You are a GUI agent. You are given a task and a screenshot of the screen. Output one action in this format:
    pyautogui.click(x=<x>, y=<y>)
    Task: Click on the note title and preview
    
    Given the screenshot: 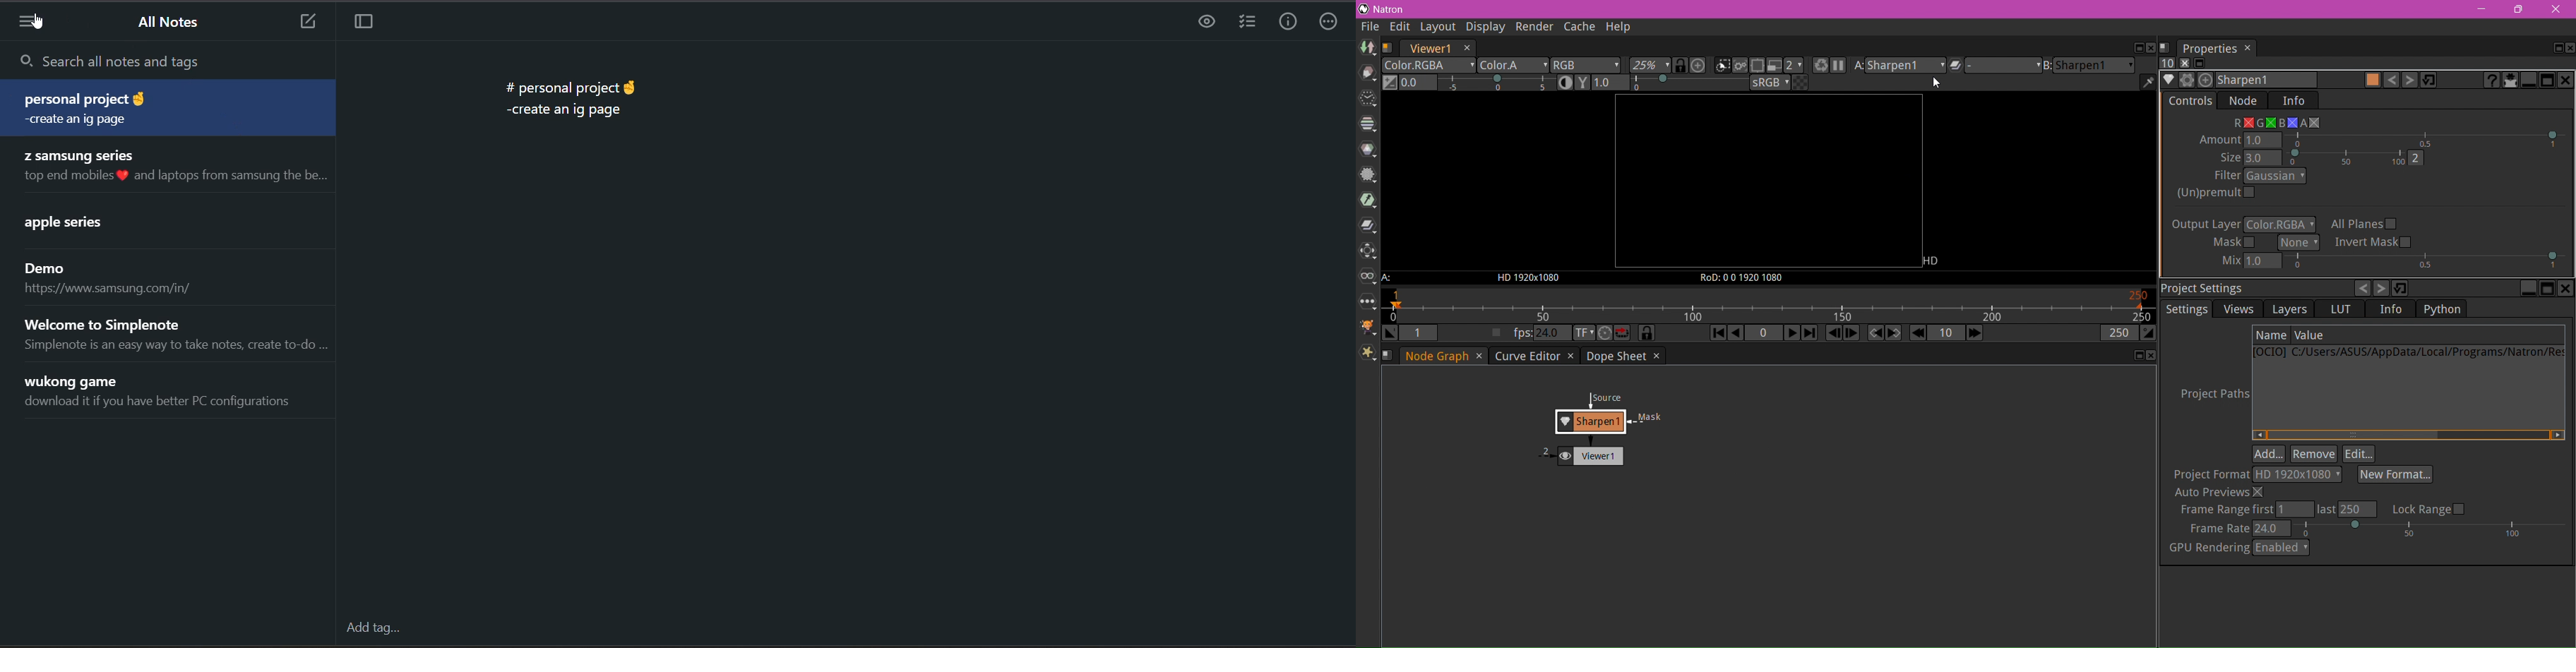 What is the action you would take?
    pyautogui.click(x=161, y=393)
    